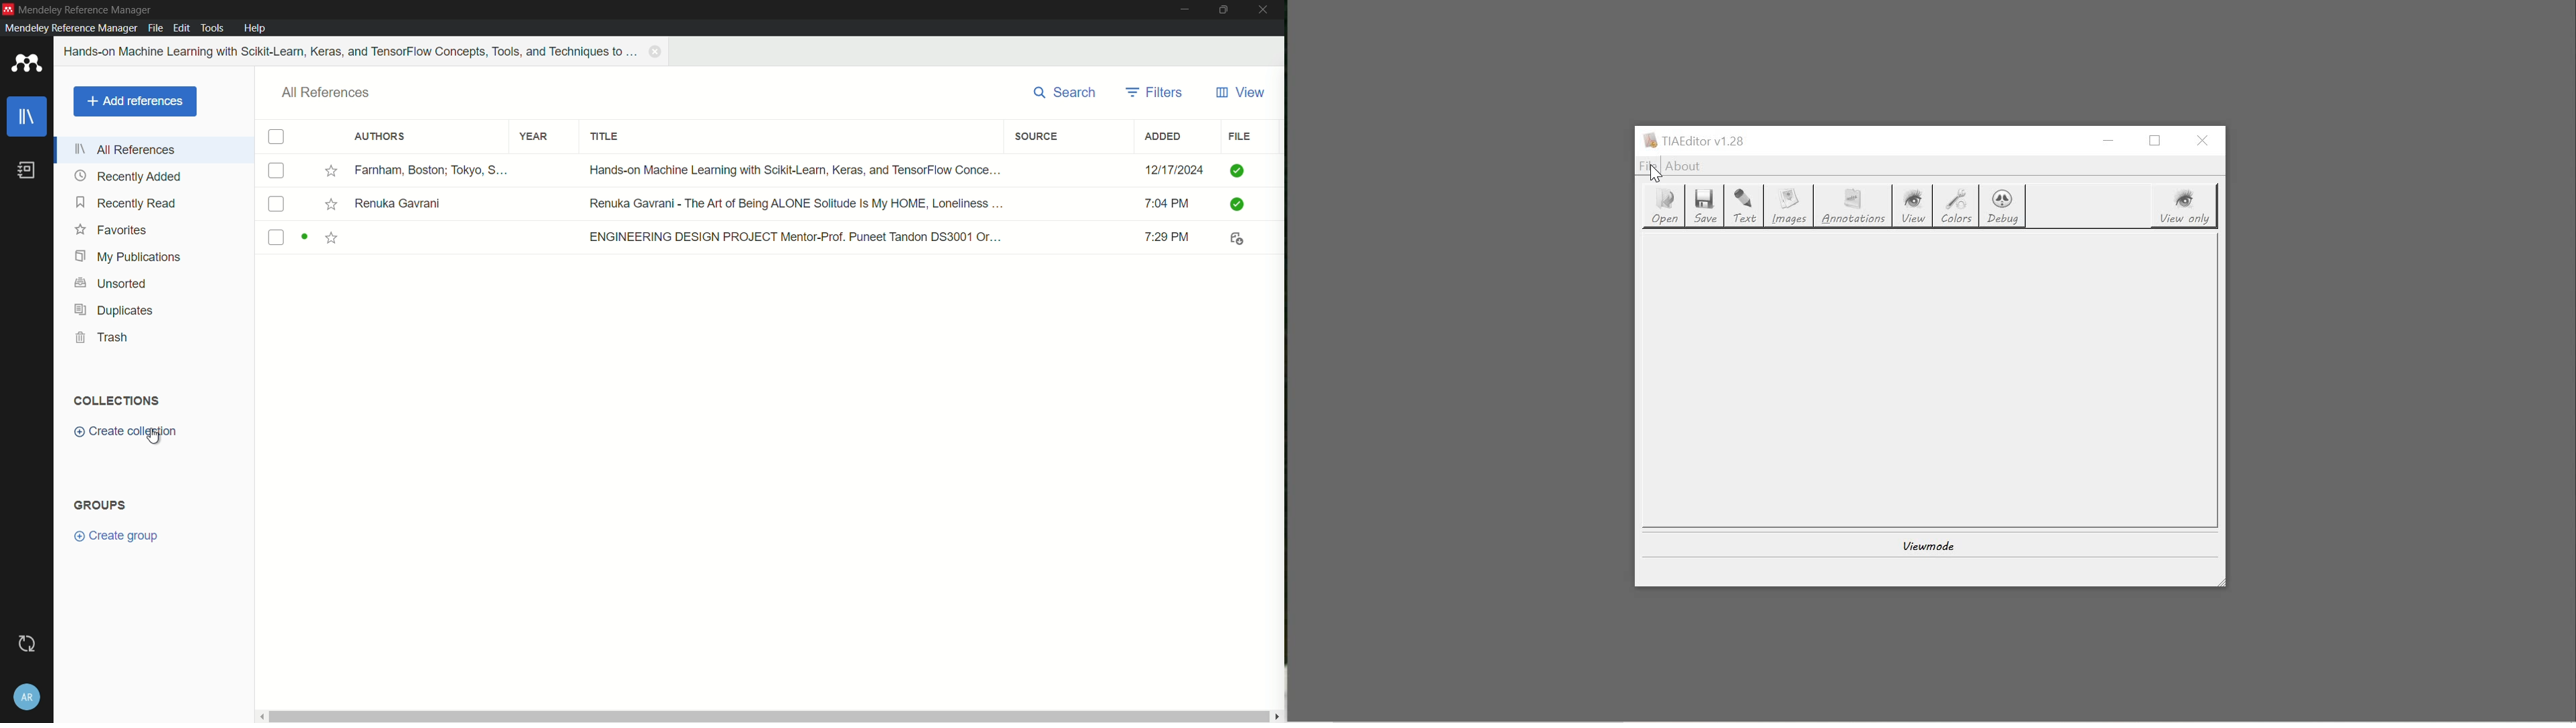 The height and width of the screenshot is (728, 2576). Describe the element at coordinates (1267, 10) in the screenshot. I see `close` at that location.